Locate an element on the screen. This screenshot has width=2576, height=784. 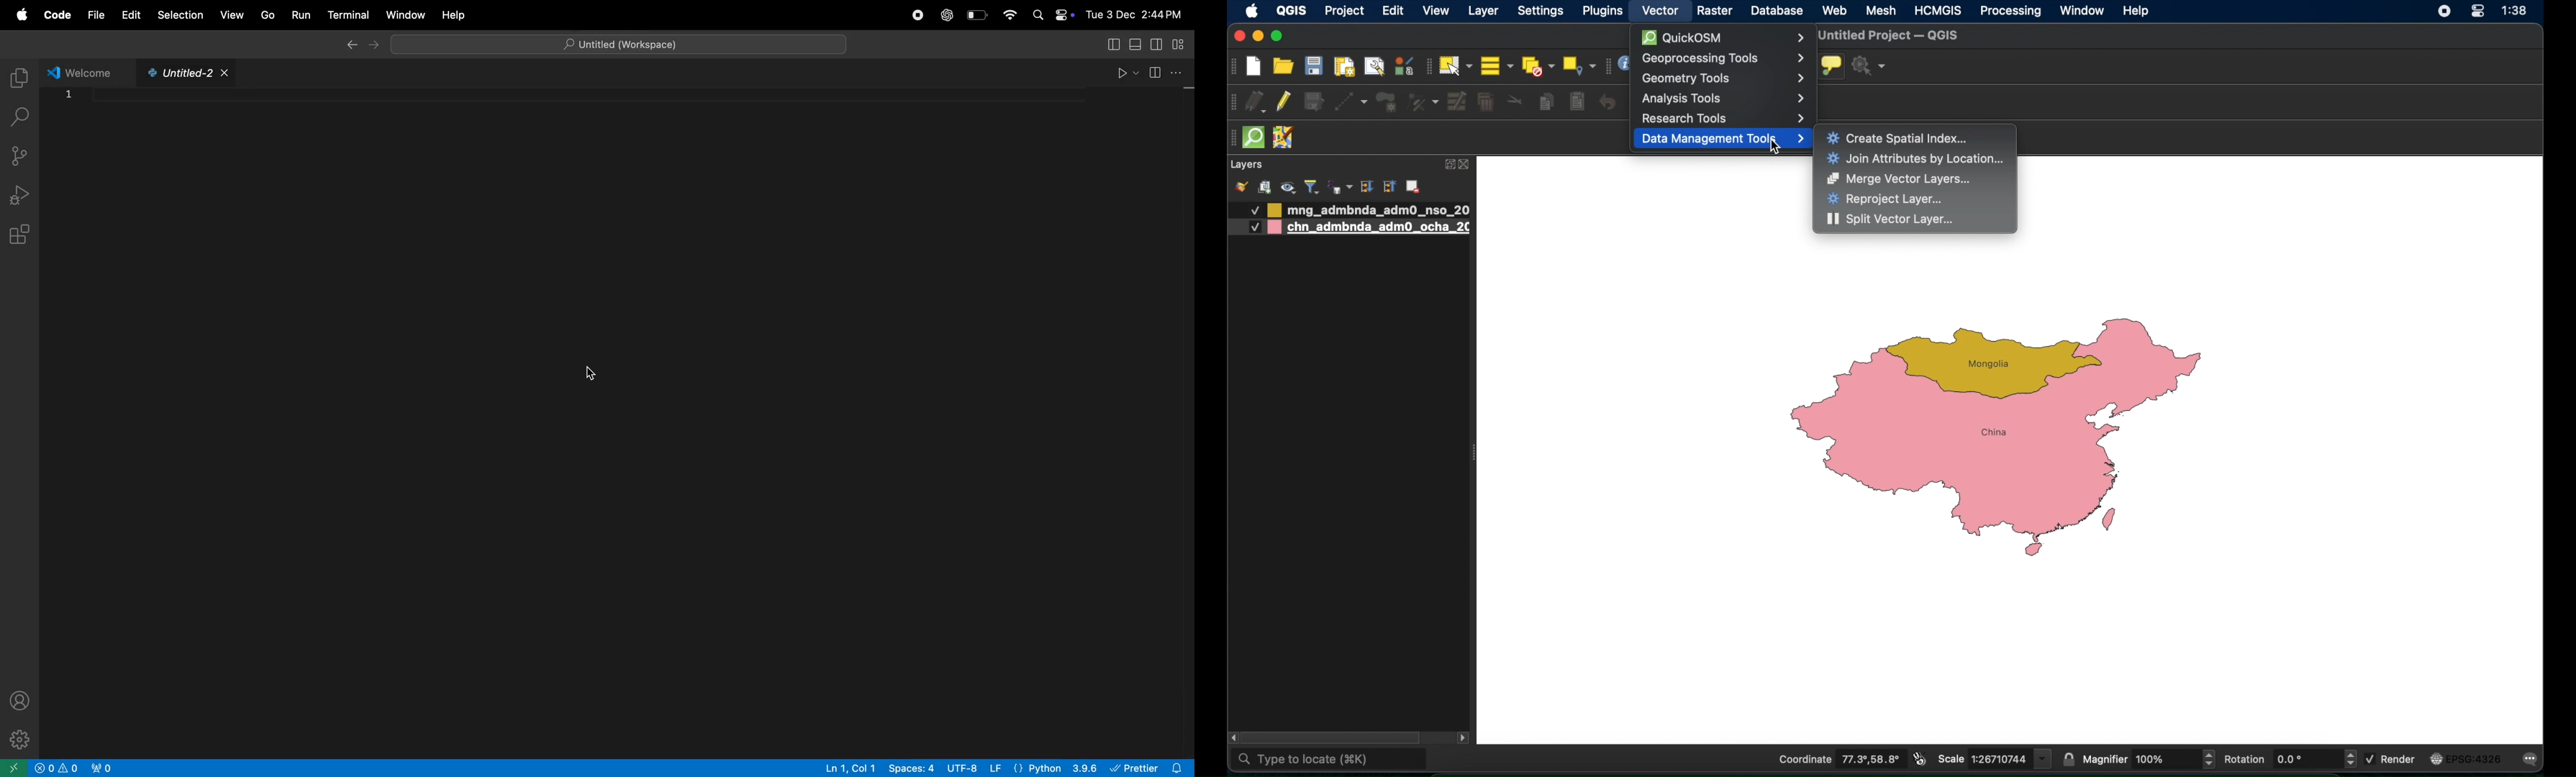
Create Spatial Index... is located at coordinates (1902, 138).